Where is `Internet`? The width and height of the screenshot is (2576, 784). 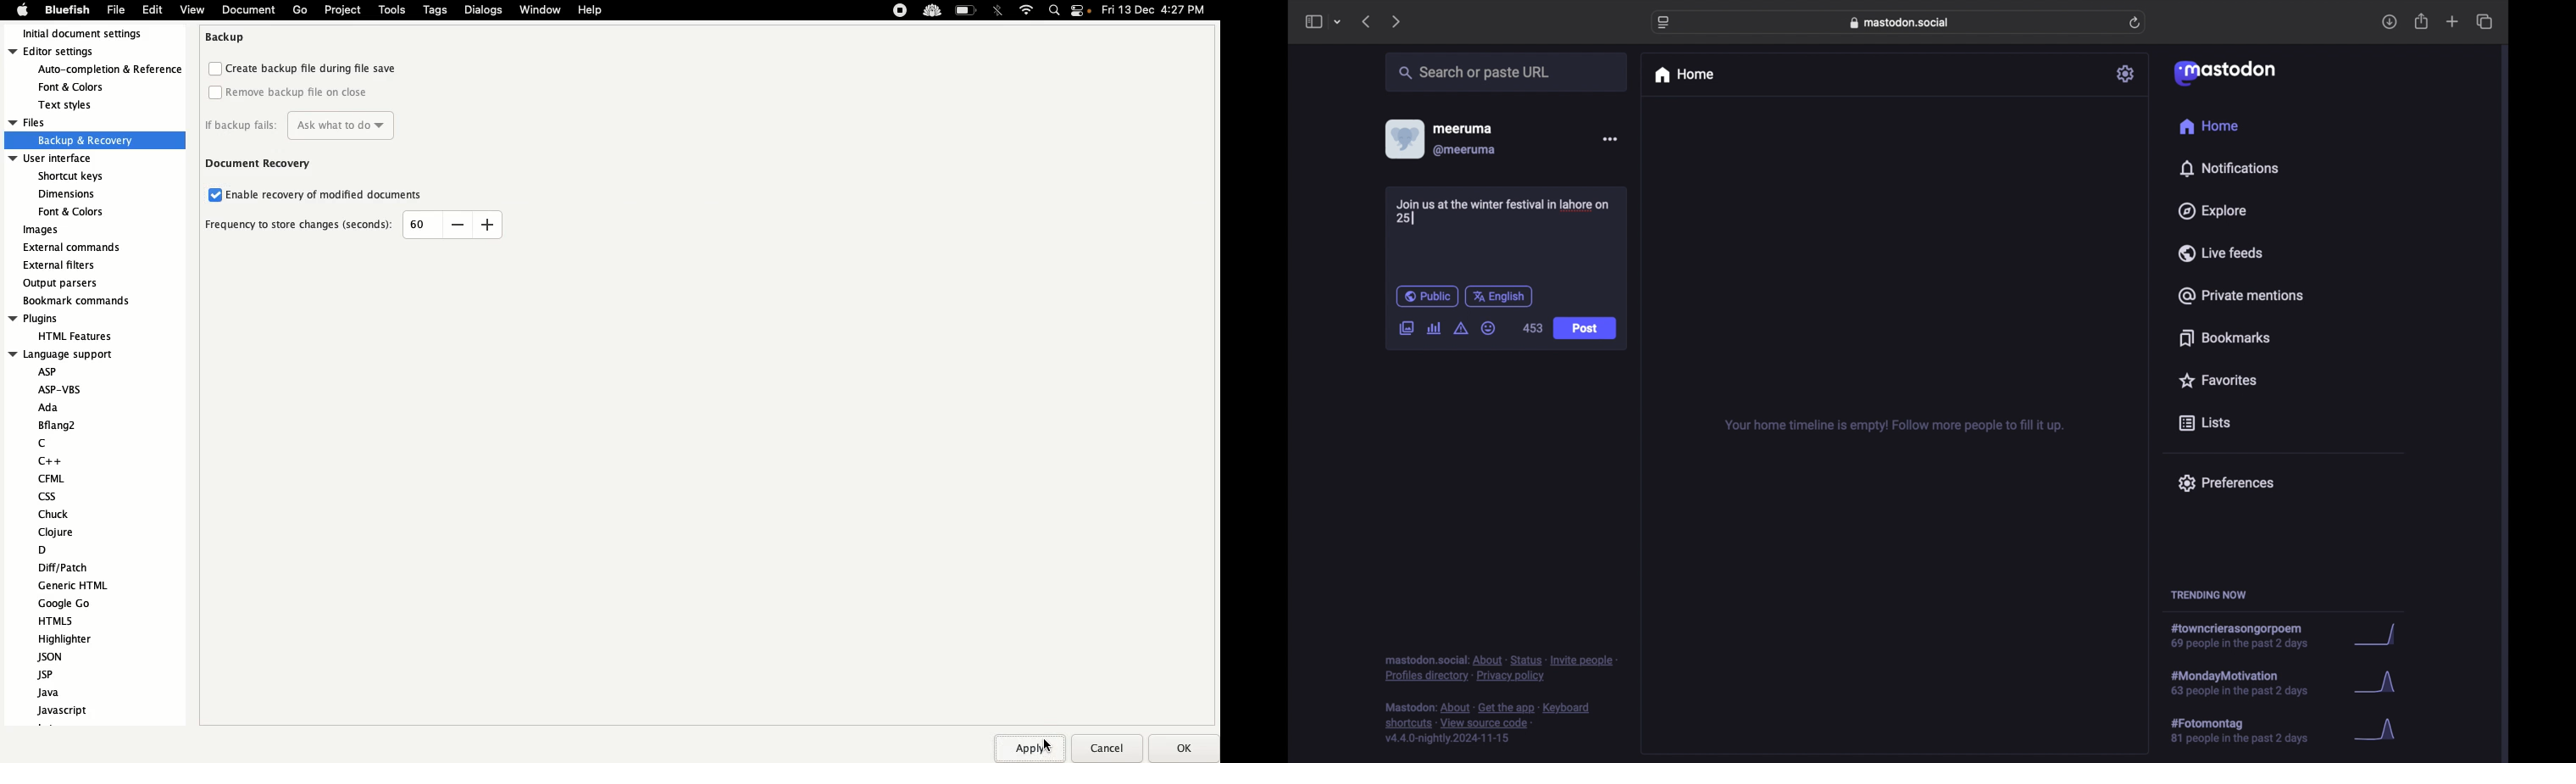 Internet is located at coordinates (1025, 9).